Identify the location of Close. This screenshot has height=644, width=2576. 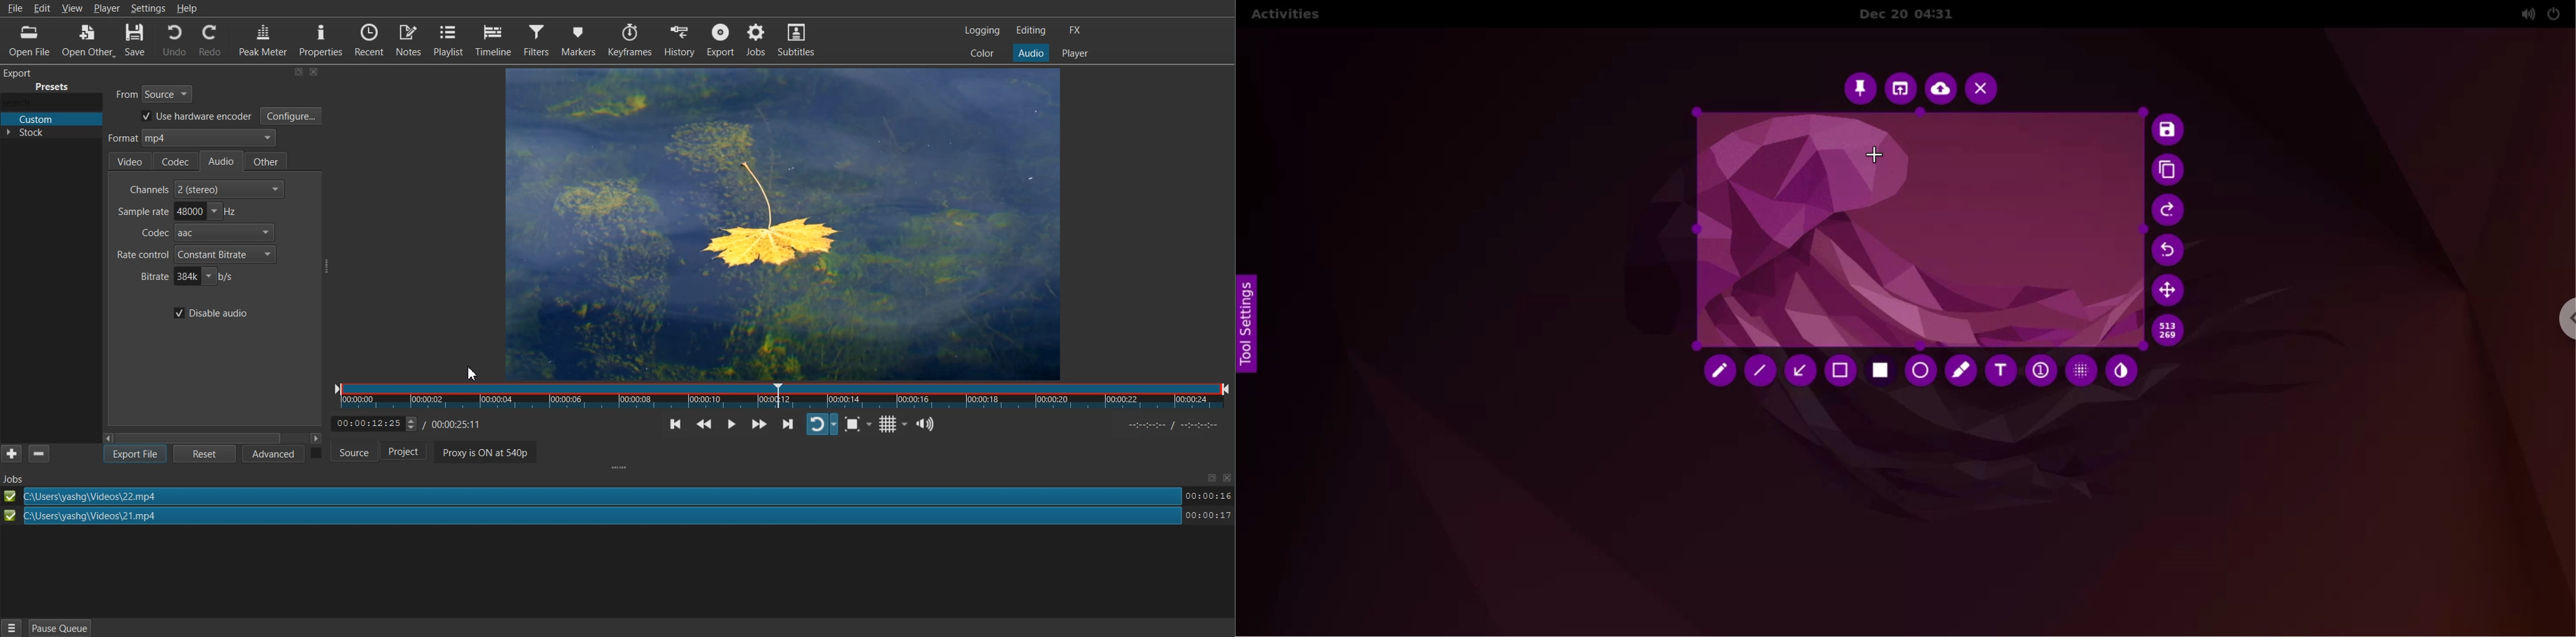
(1228, 477).